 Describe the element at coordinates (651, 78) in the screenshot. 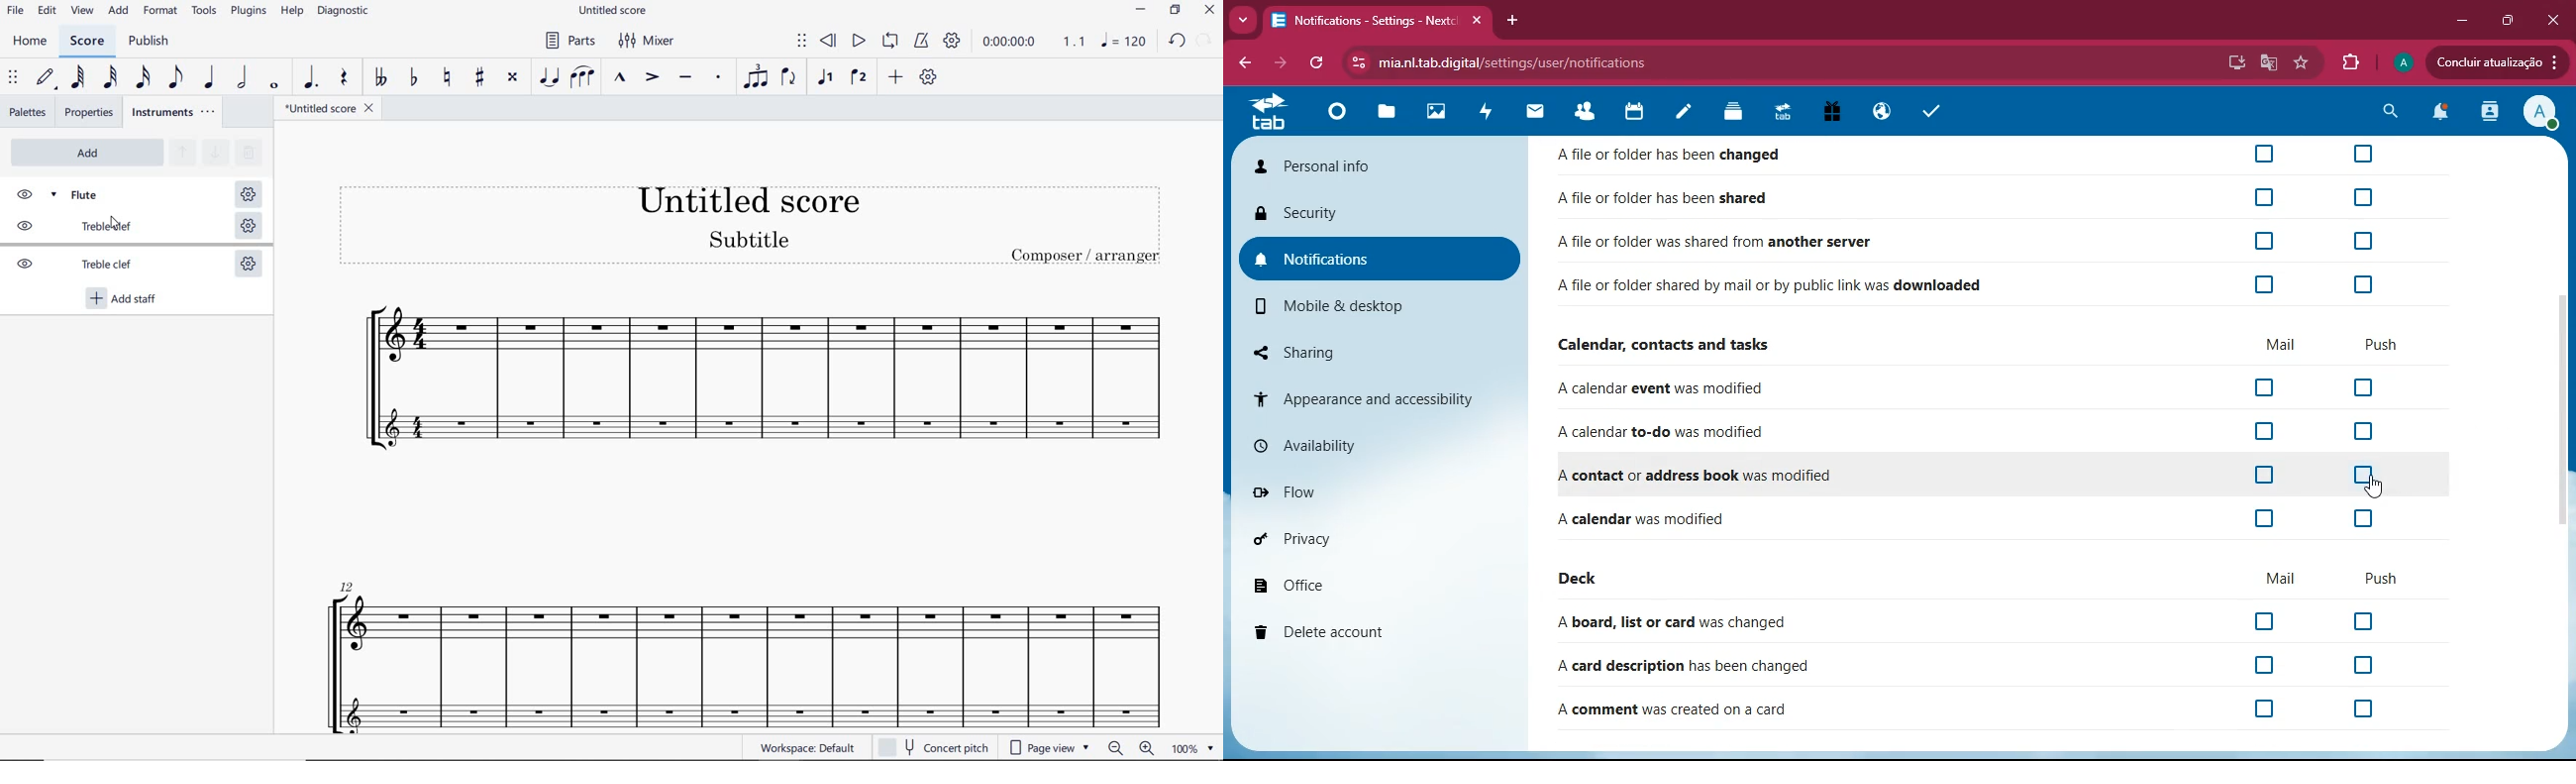

I see `ACCENT` at that location.